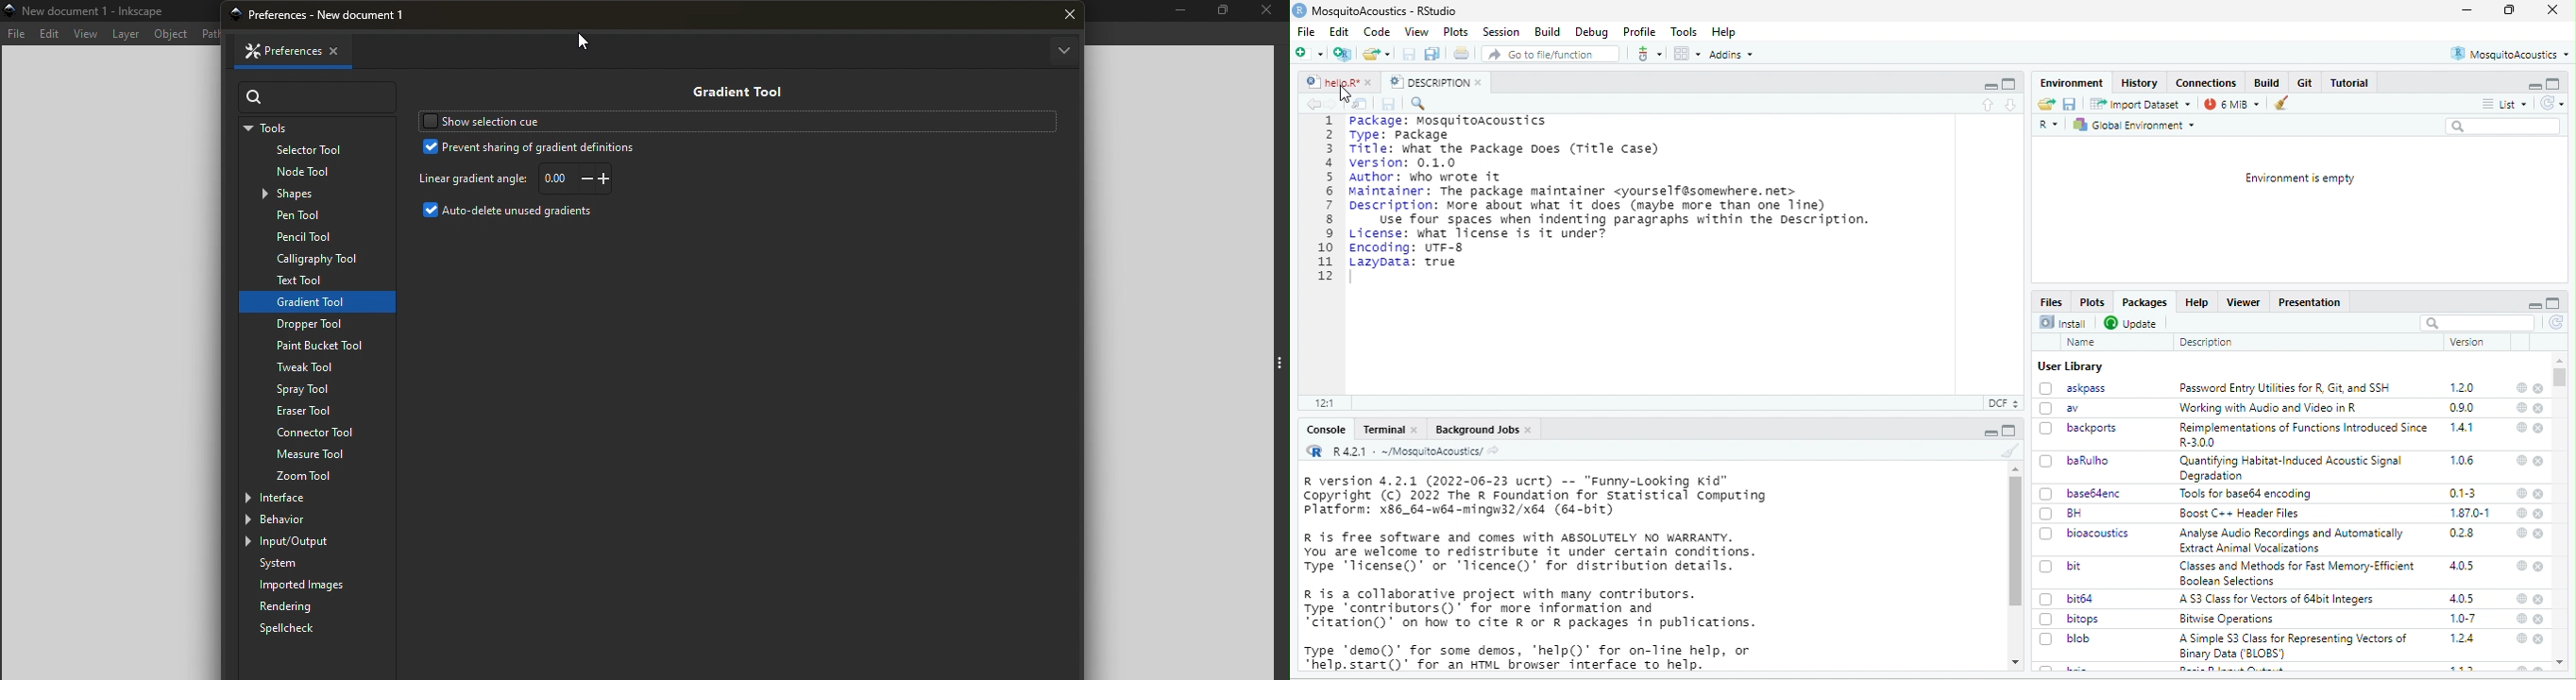 The width and height of the screenshot is (2576, 700). What do you see at coordinates (2508, 9) in the screenshot?
I see `full screen` at bounding box center [2508, 9].